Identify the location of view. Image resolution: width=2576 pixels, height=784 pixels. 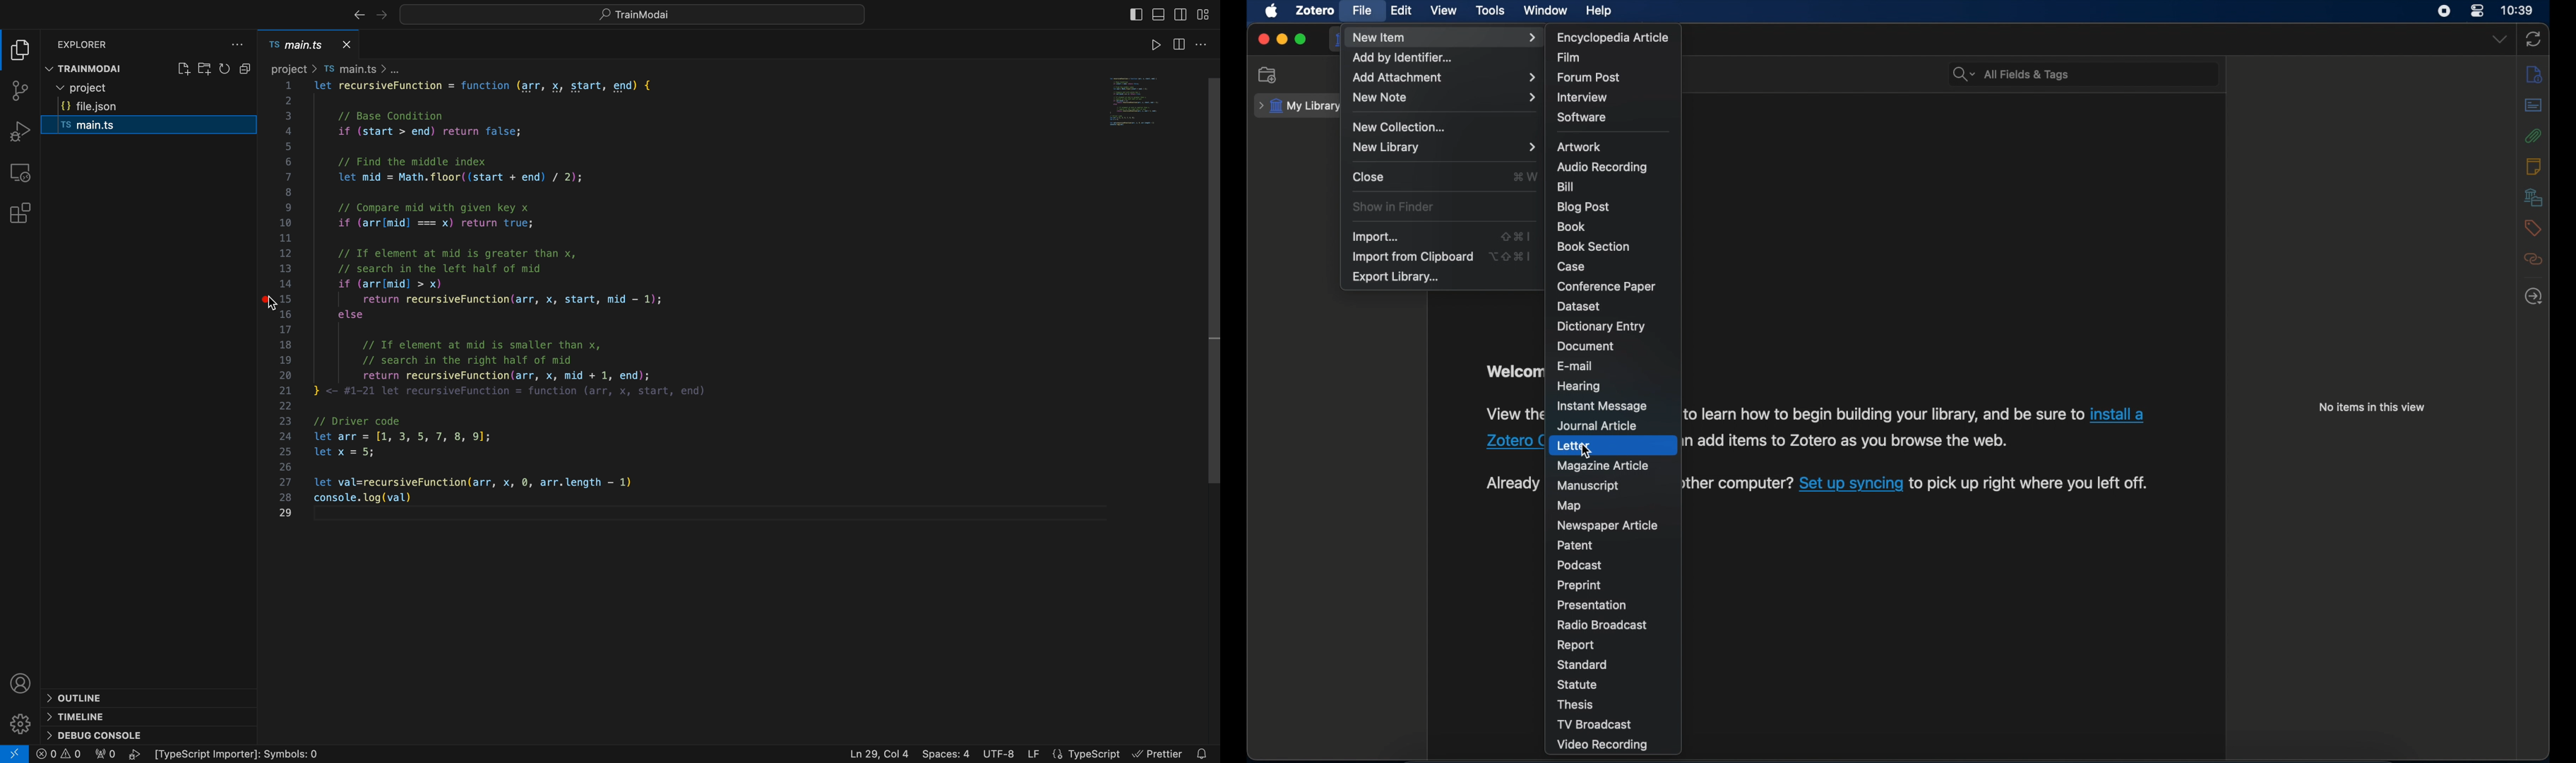
(1445, 11).